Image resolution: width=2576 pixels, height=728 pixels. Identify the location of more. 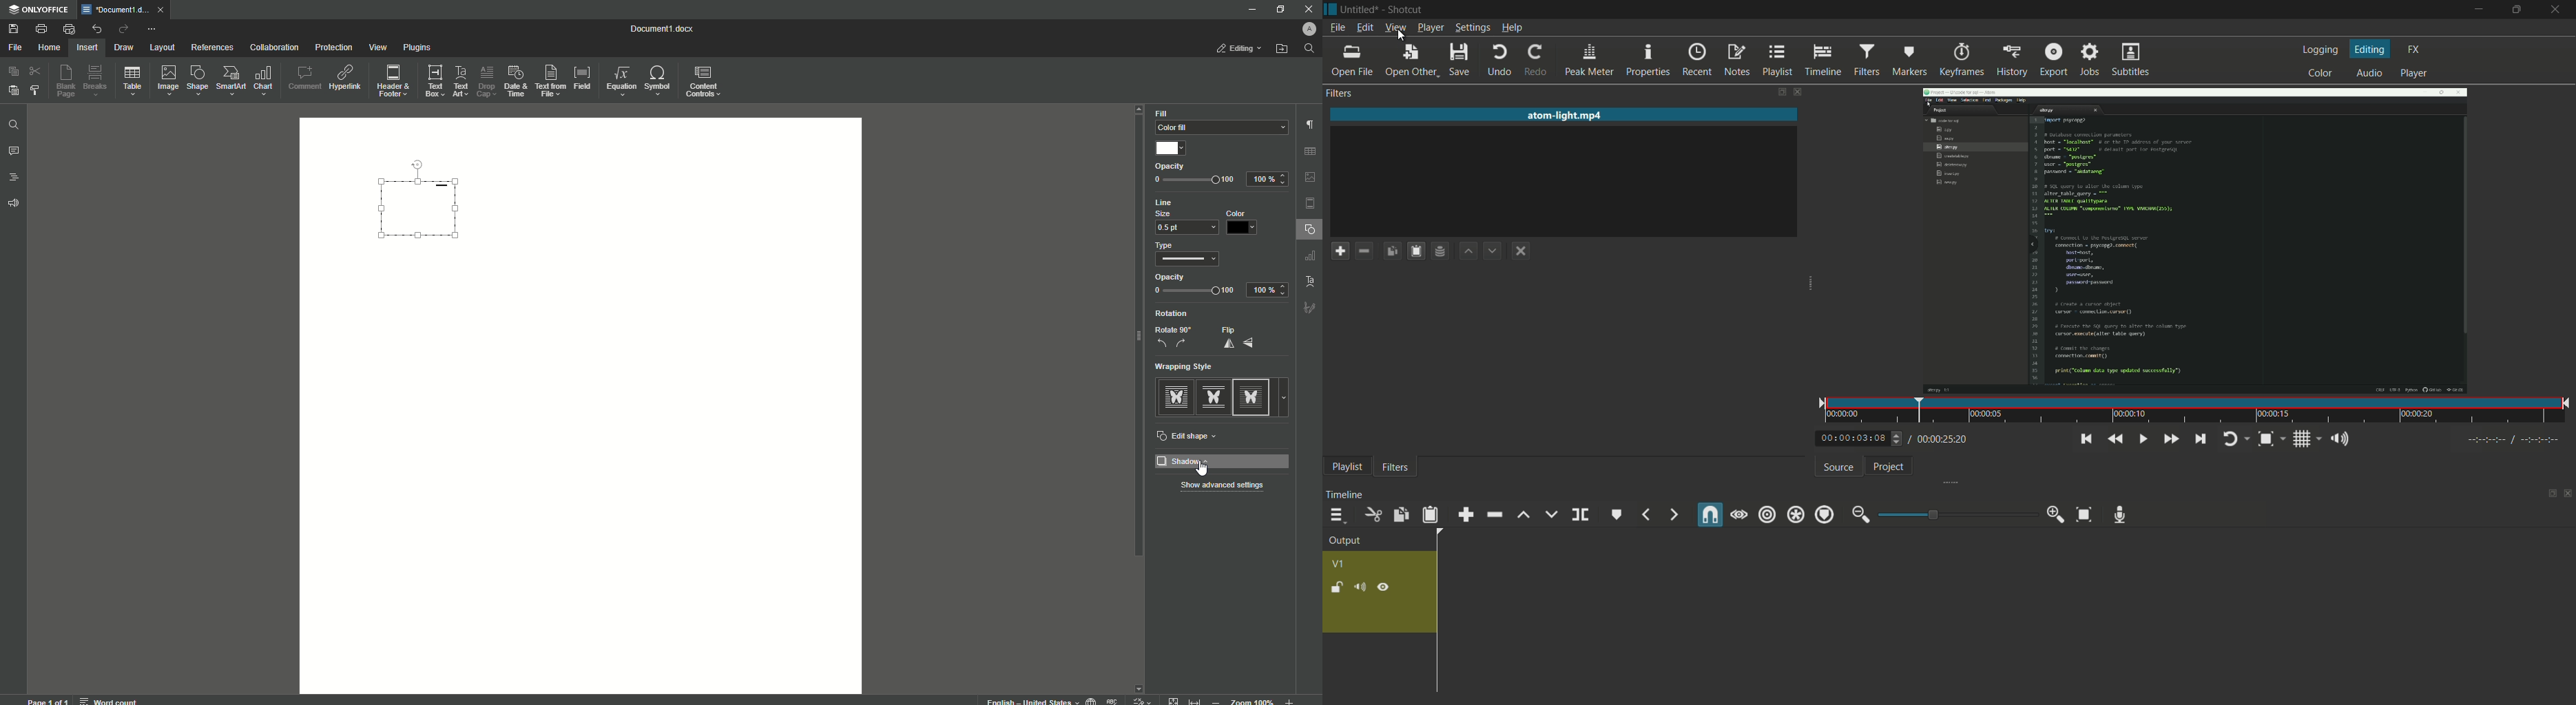
(1287, 397).